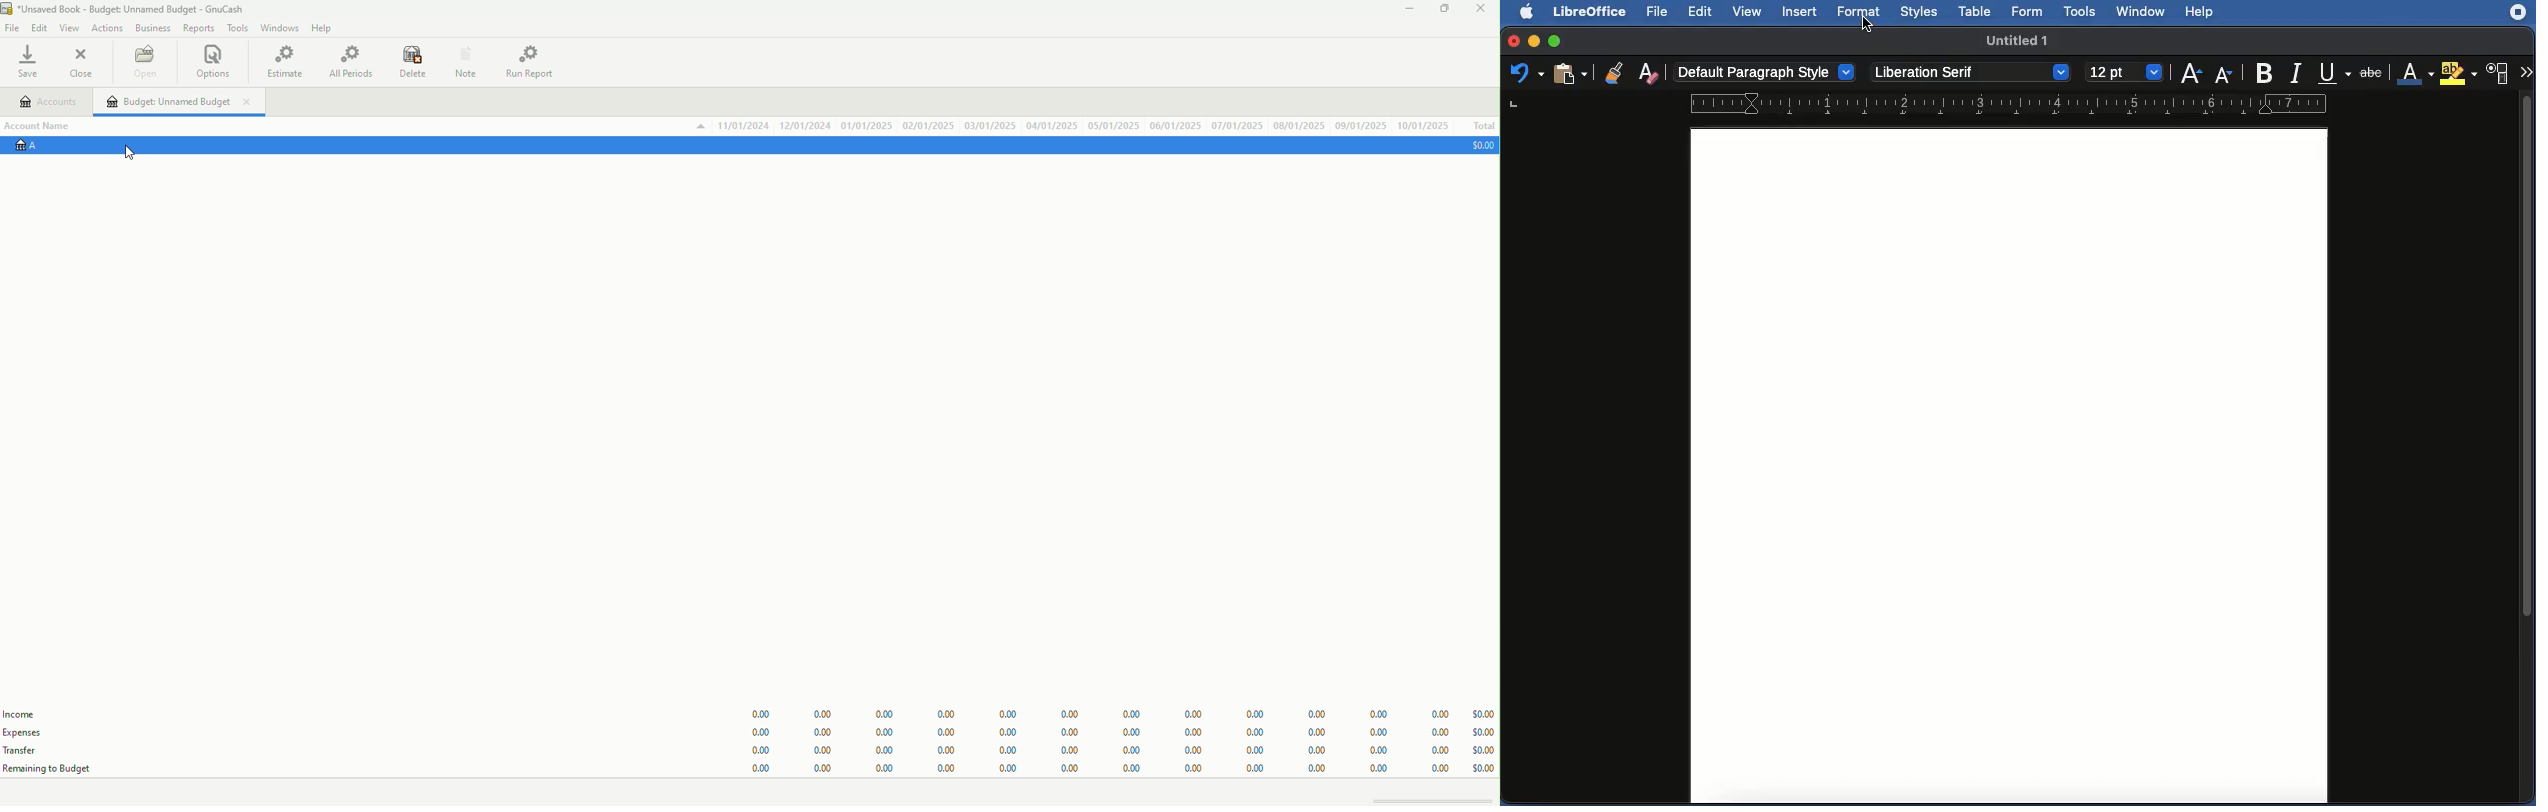 The image size is (2548, 812). Describe the element at coordinates (2017, 40) in the screenshot. I see `Name` at that location.